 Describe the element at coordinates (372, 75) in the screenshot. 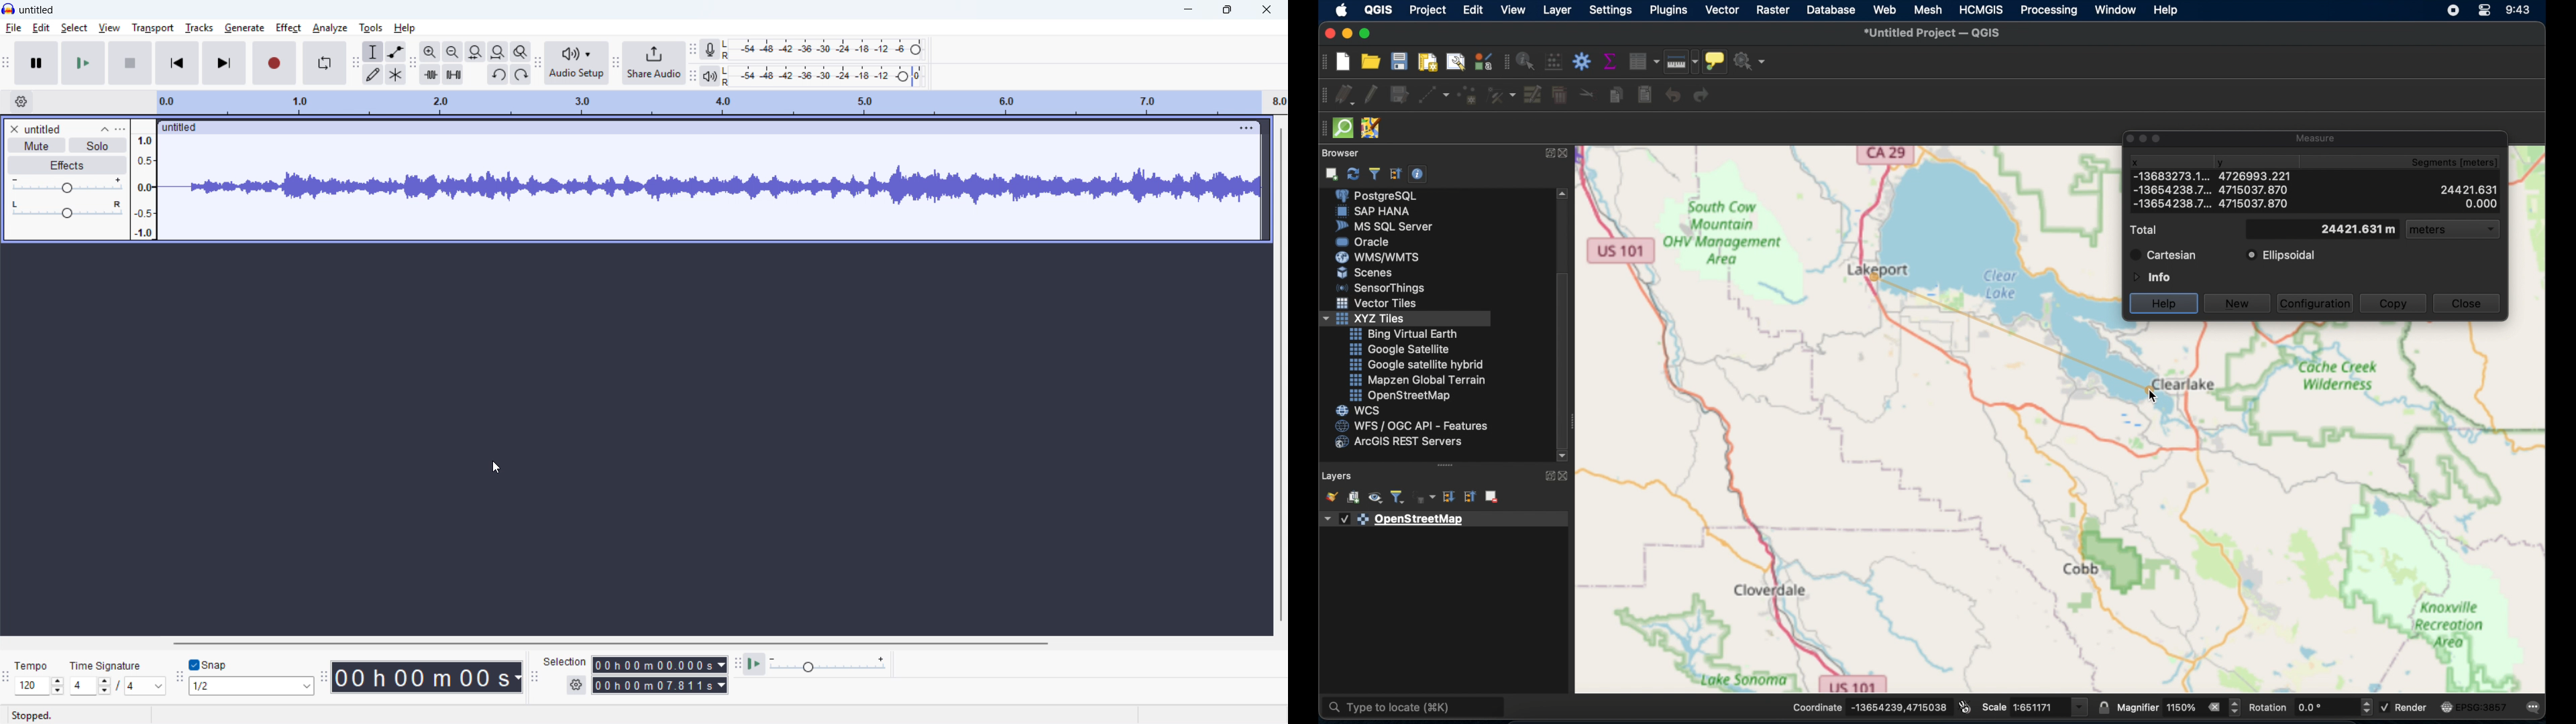

I see `Draw tool ` at that location.